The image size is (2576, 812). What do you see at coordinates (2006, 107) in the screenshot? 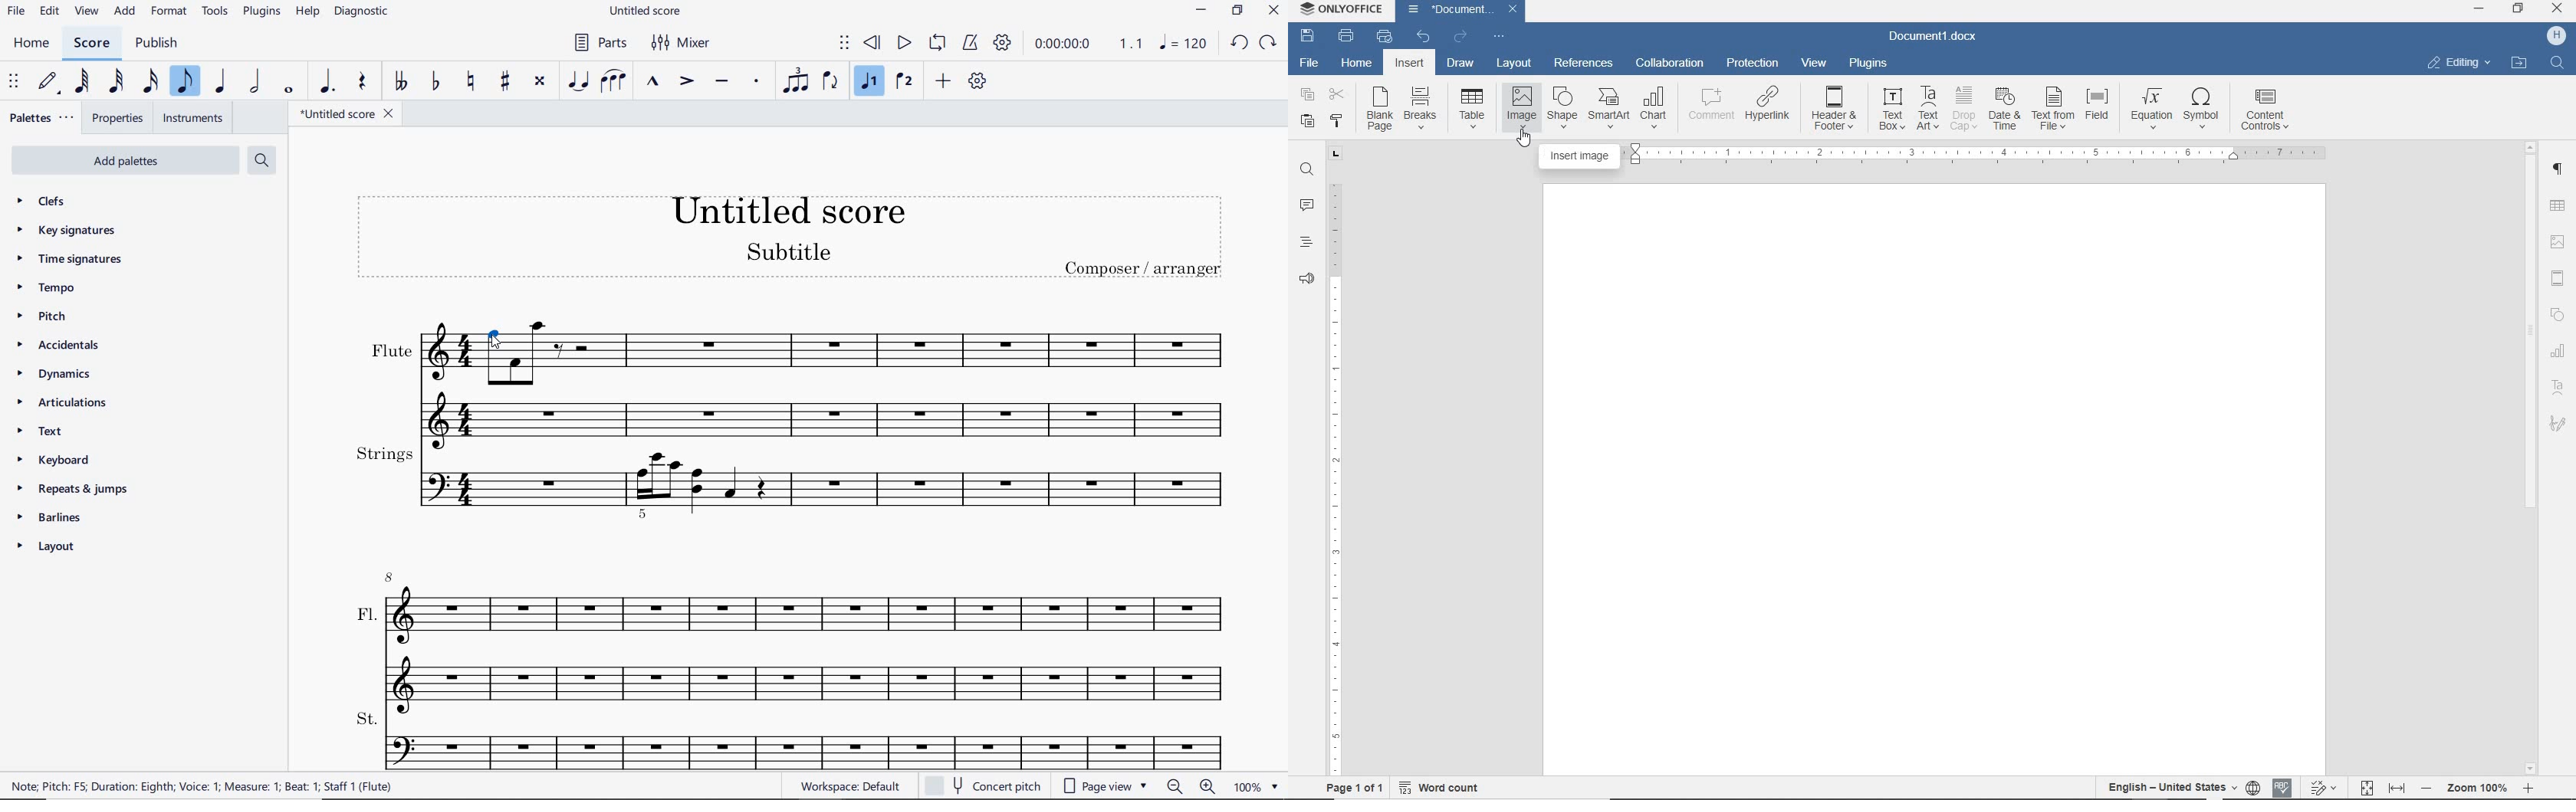
I see `date & time` at bounding box center [2006, 107].